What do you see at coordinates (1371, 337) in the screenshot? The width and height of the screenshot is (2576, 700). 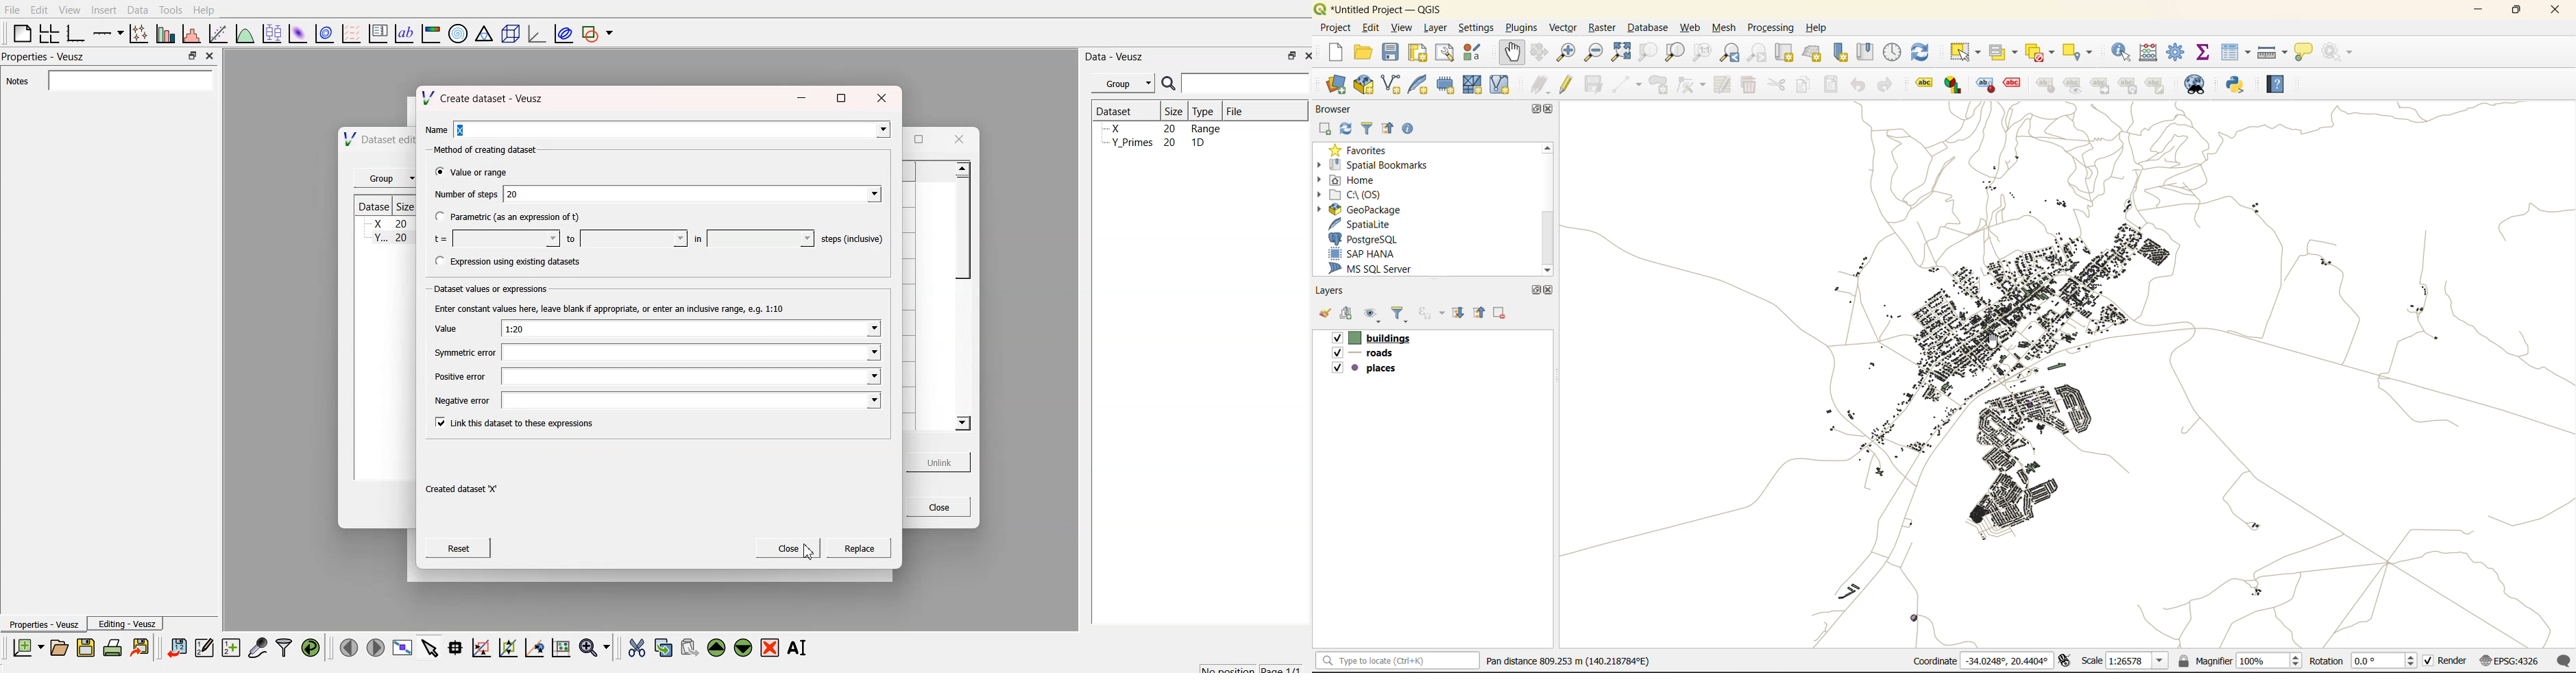 I see `buildings` at bounding box center [1371, 337].